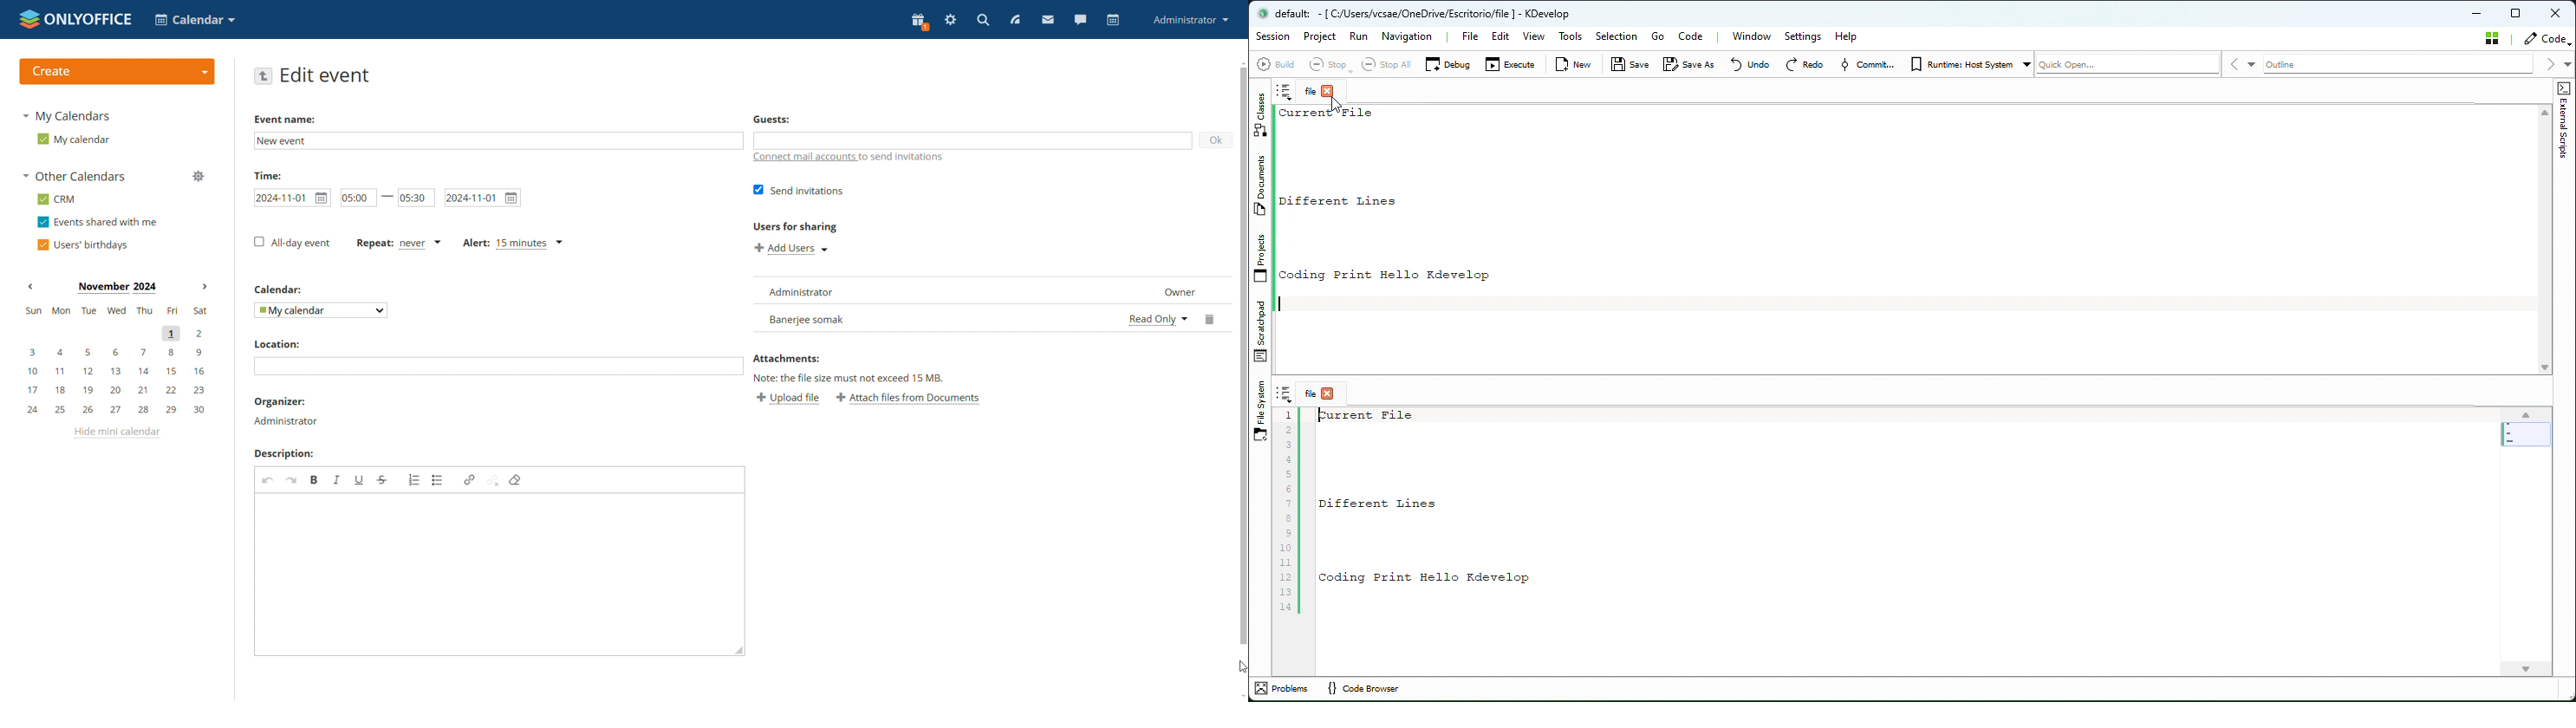 This screenshot has height=728, width=2576. I want to click on alert type, so click(514, 243).